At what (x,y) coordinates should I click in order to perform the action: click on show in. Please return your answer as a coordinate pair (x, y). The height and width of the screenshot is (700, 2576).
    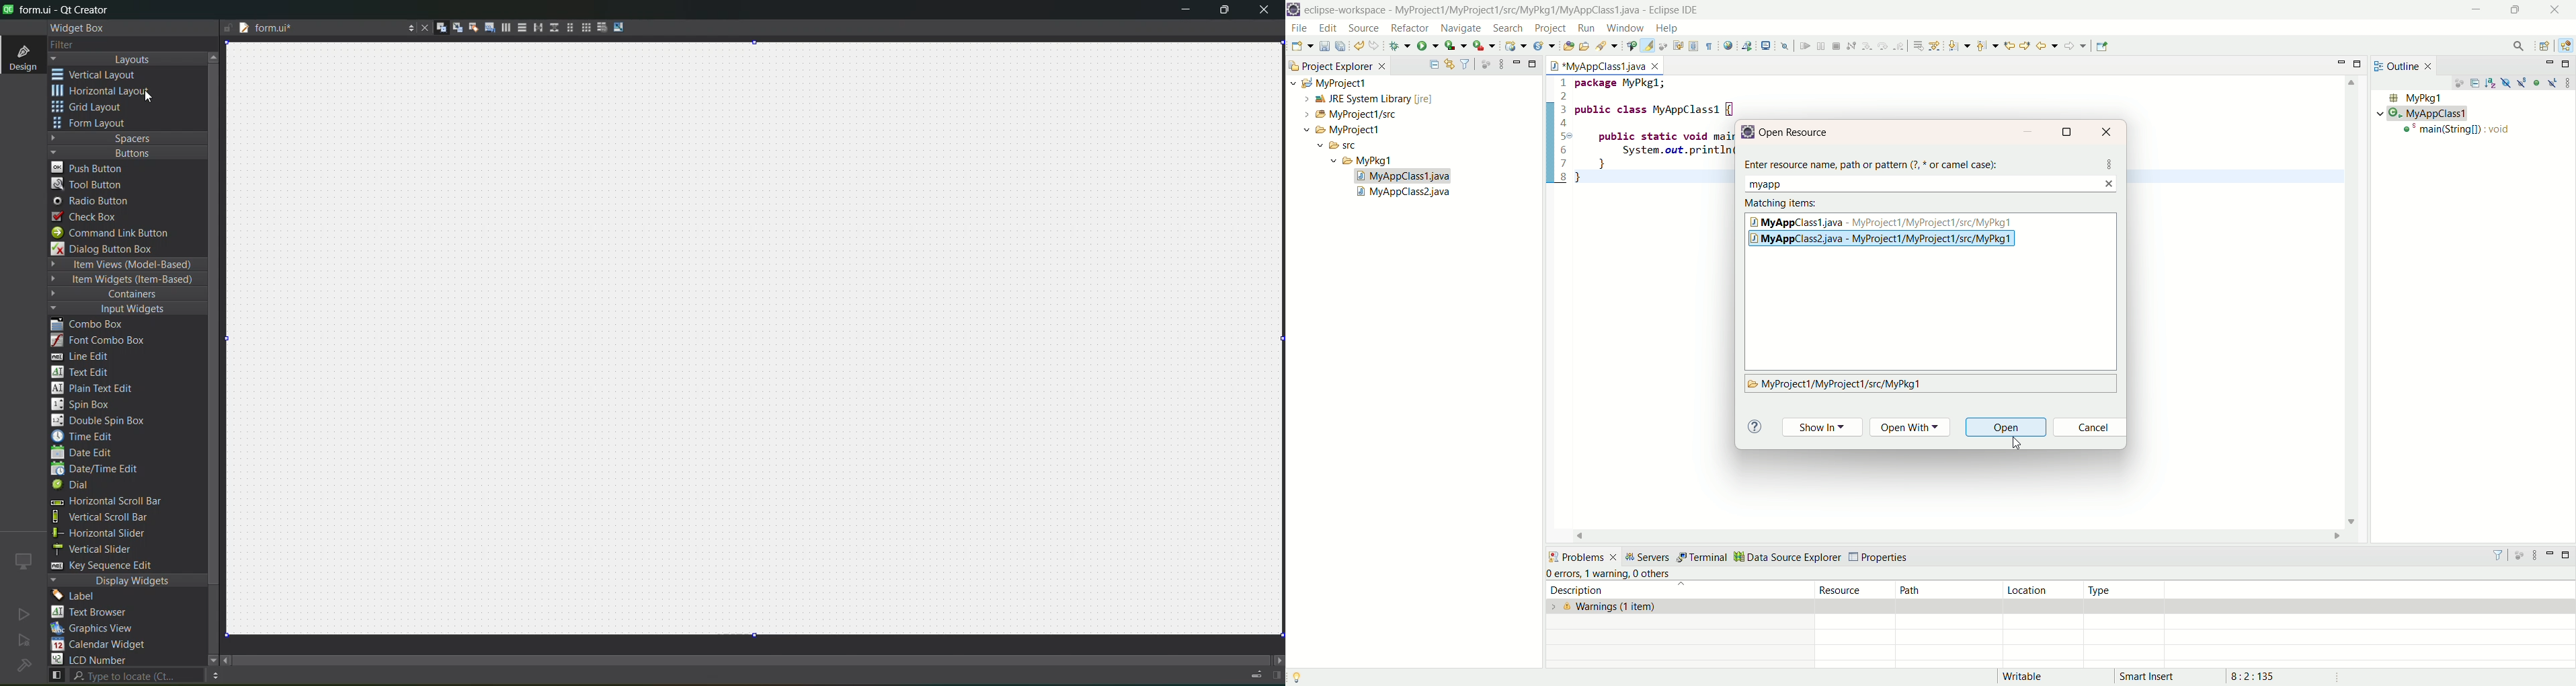
    Looking at the image, I should click on (1821, 428).